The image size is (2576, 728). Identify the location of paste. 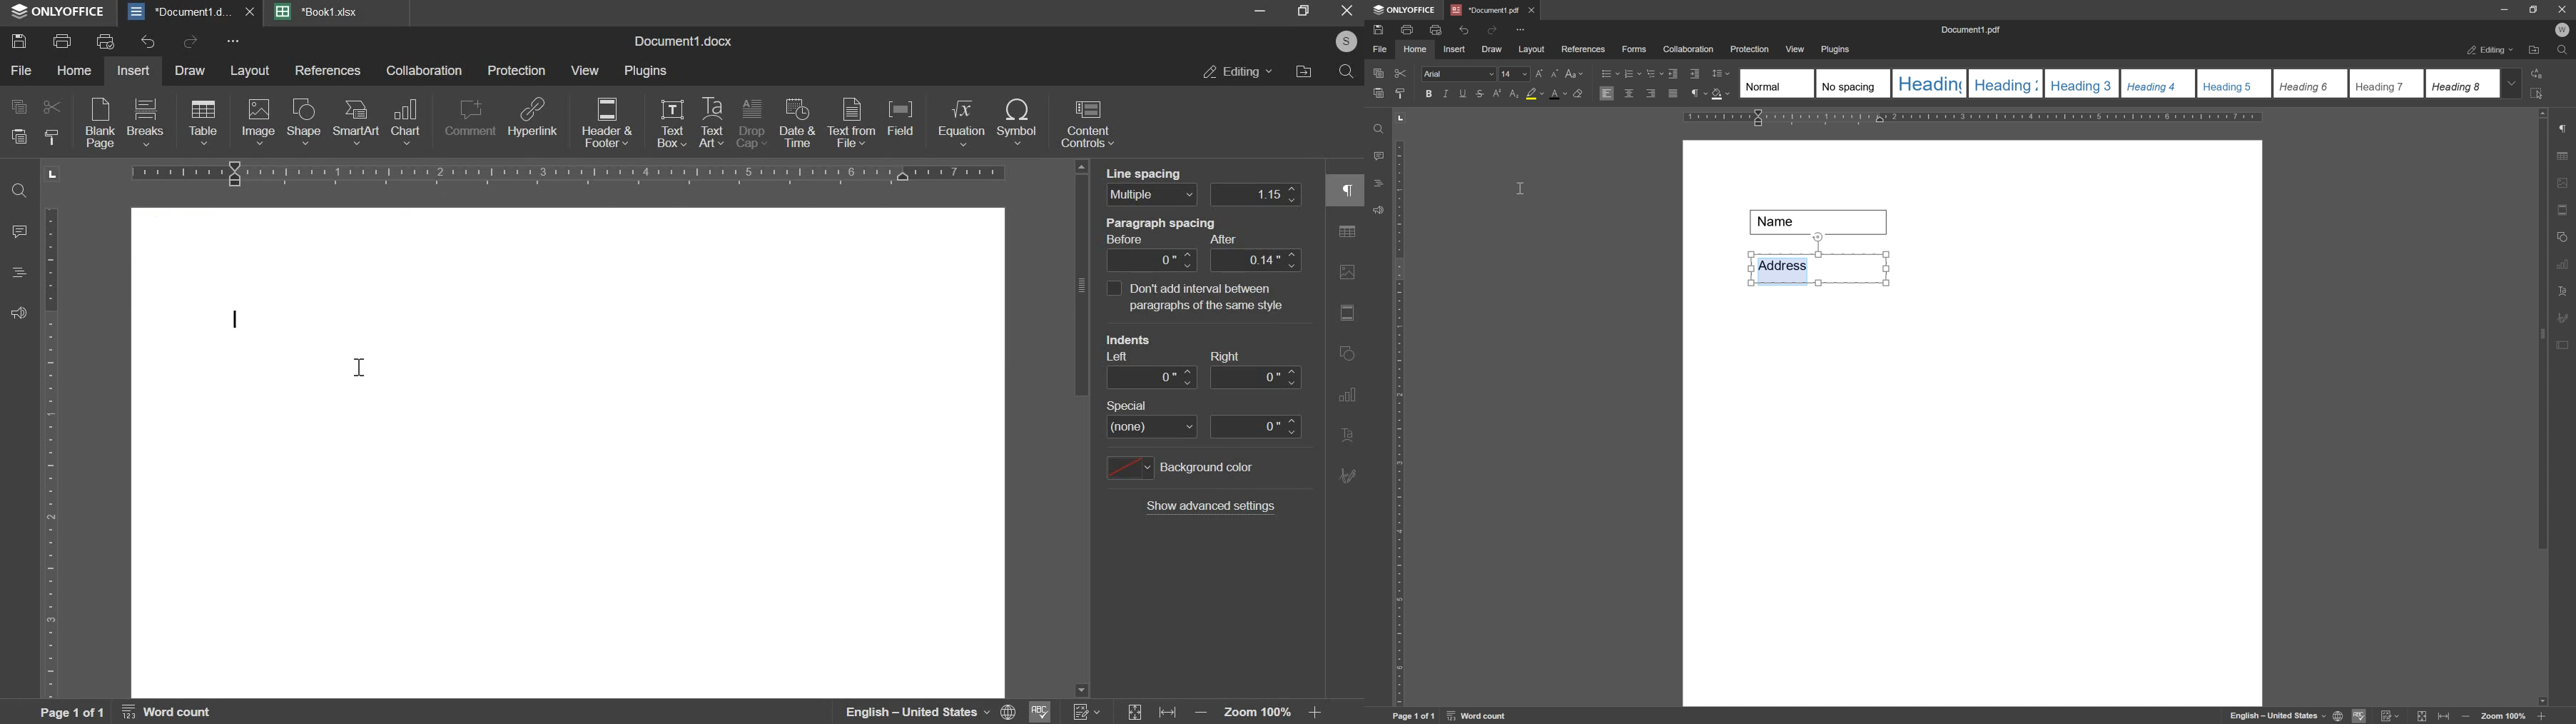
(18, 136).